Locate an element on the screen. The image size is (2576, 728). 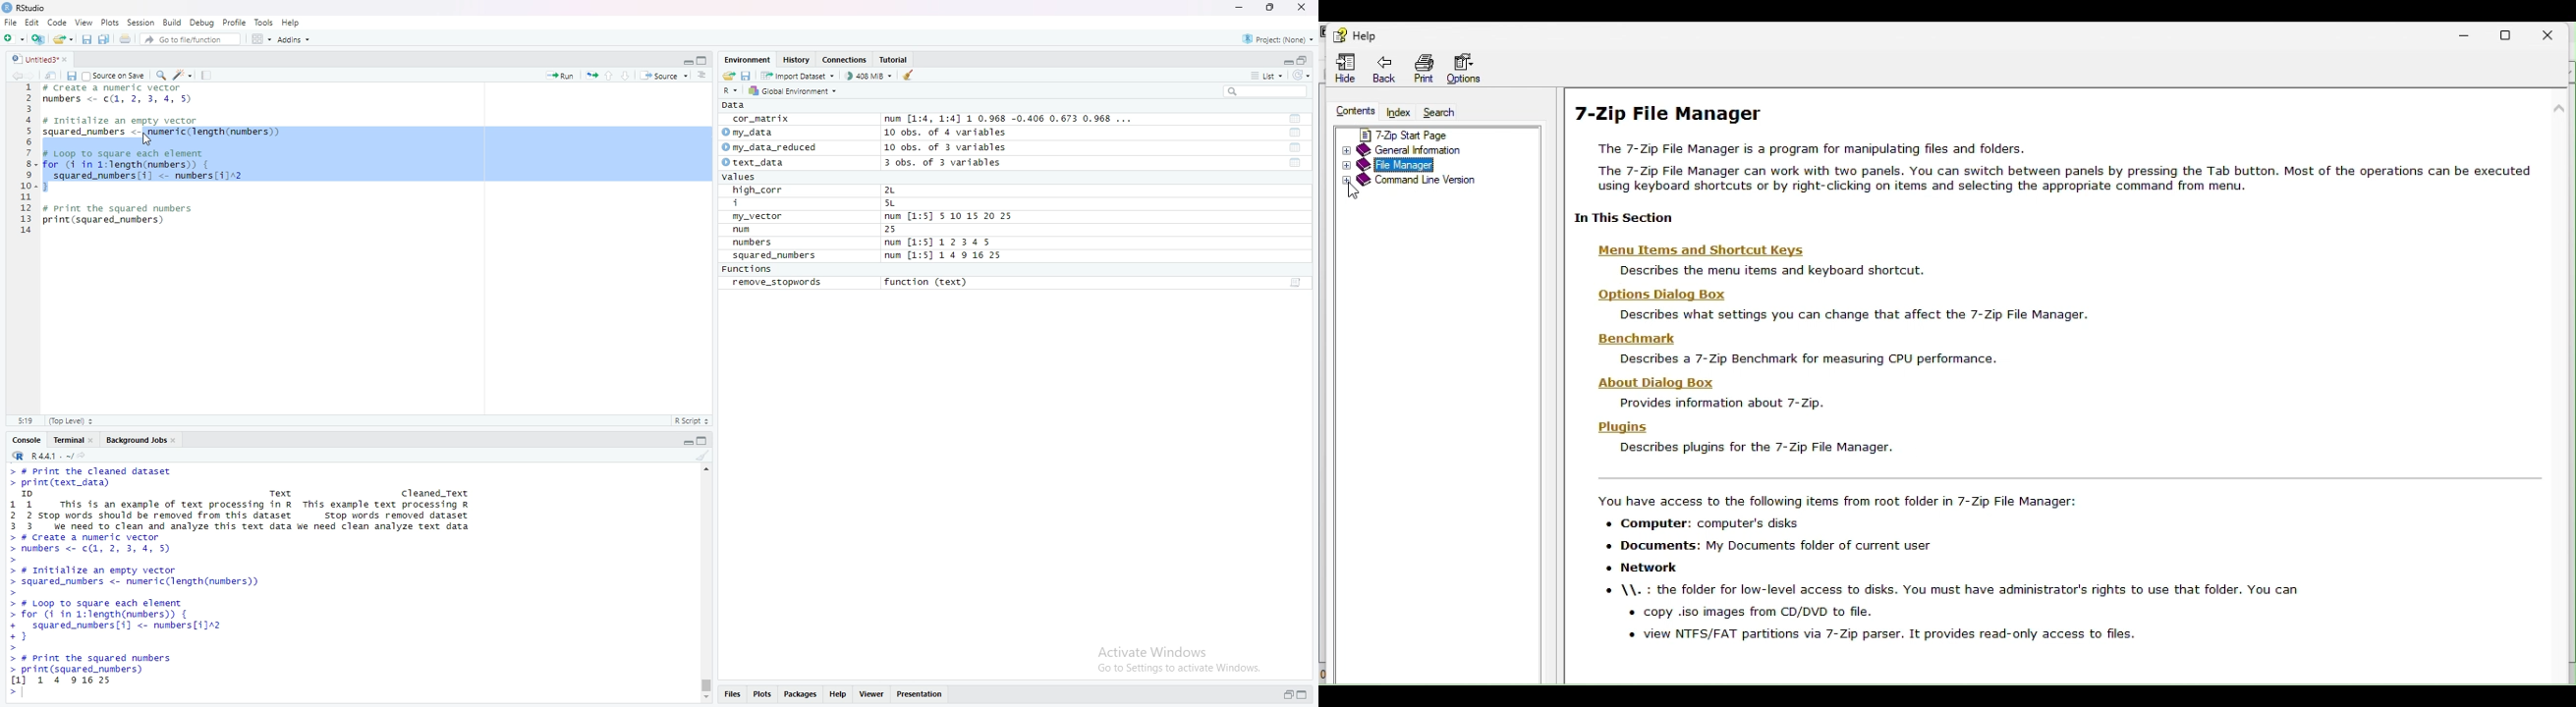
move backward is located at coordinates (16, 74).